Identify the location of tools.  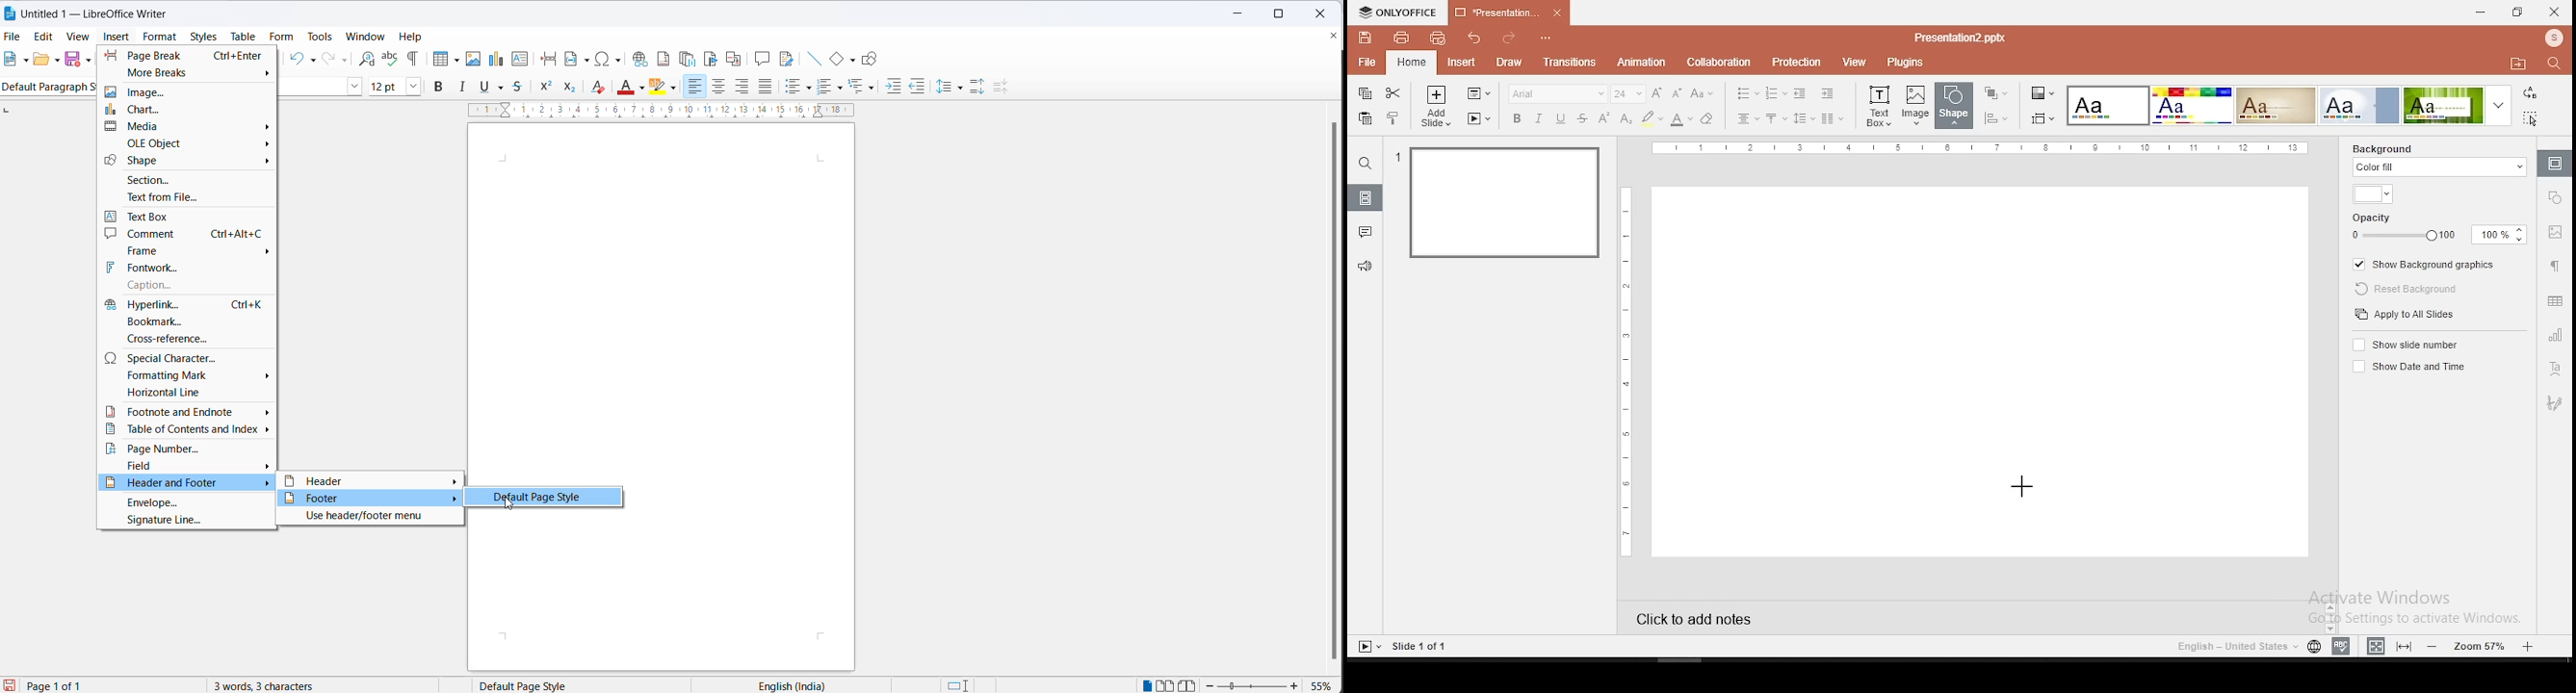
(318, 35).